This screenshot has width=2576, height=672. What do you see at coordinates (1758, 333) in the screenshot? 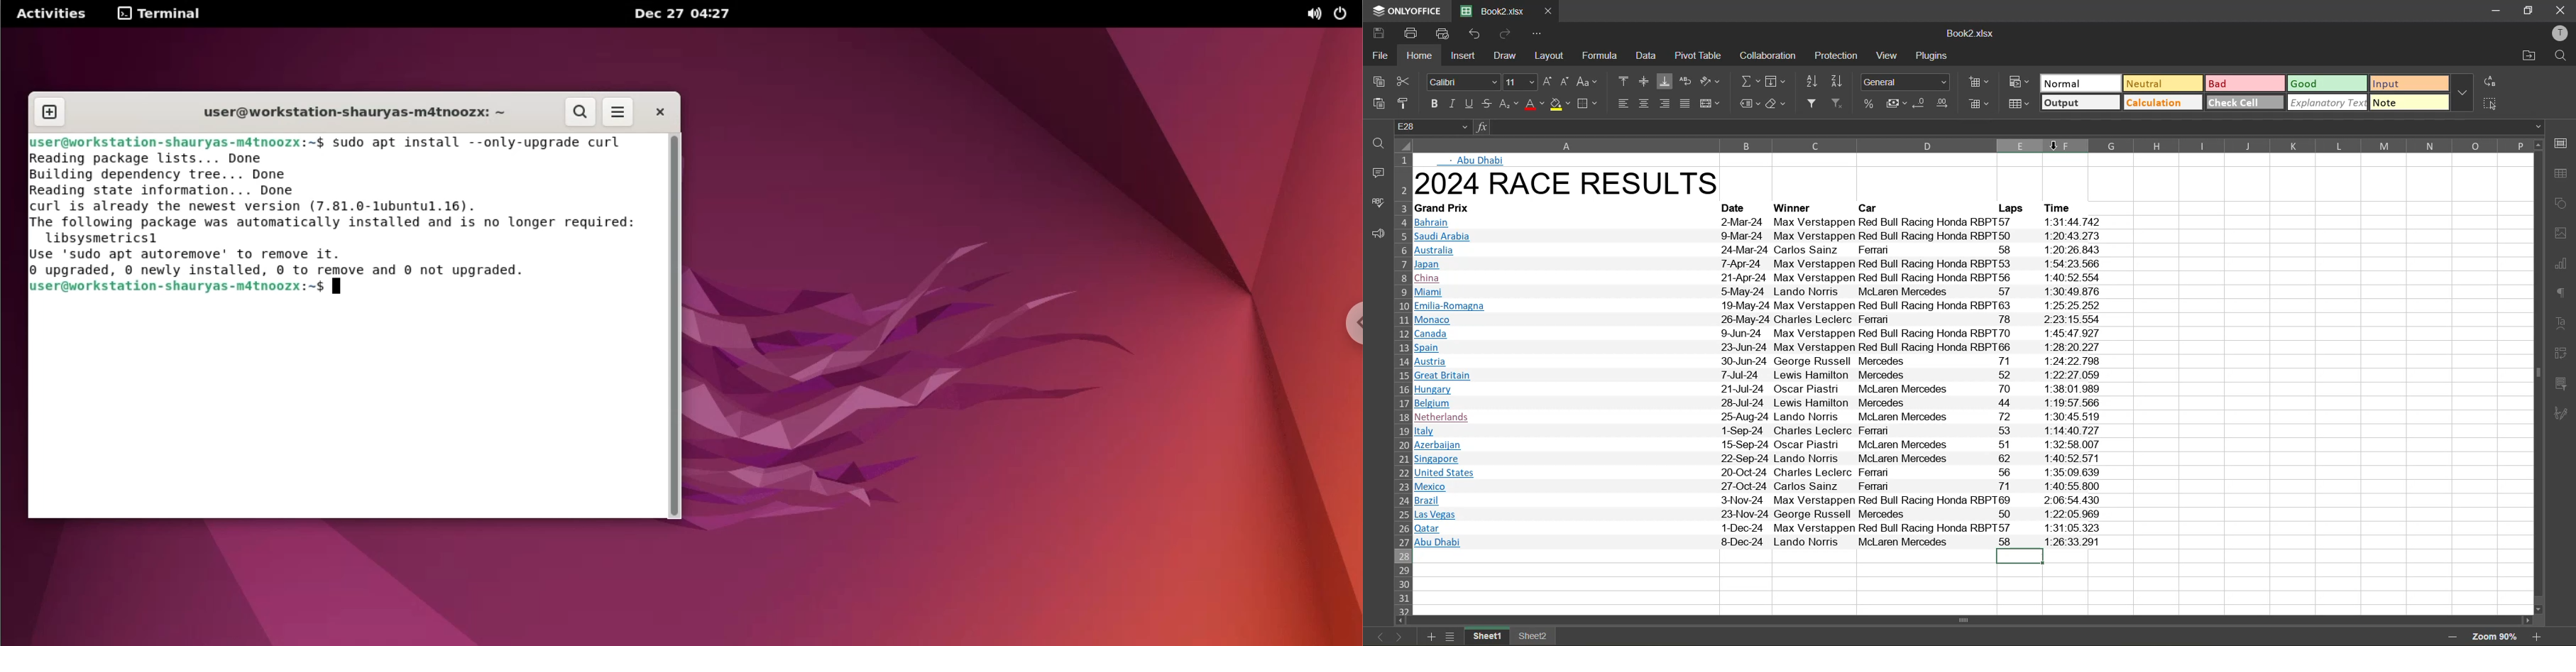
I see `Canada 99-Jun-24 Max Verstappen Red Bull Racing Honda RBPT70 1:45:47 927` at bounding box center [1758, 333].